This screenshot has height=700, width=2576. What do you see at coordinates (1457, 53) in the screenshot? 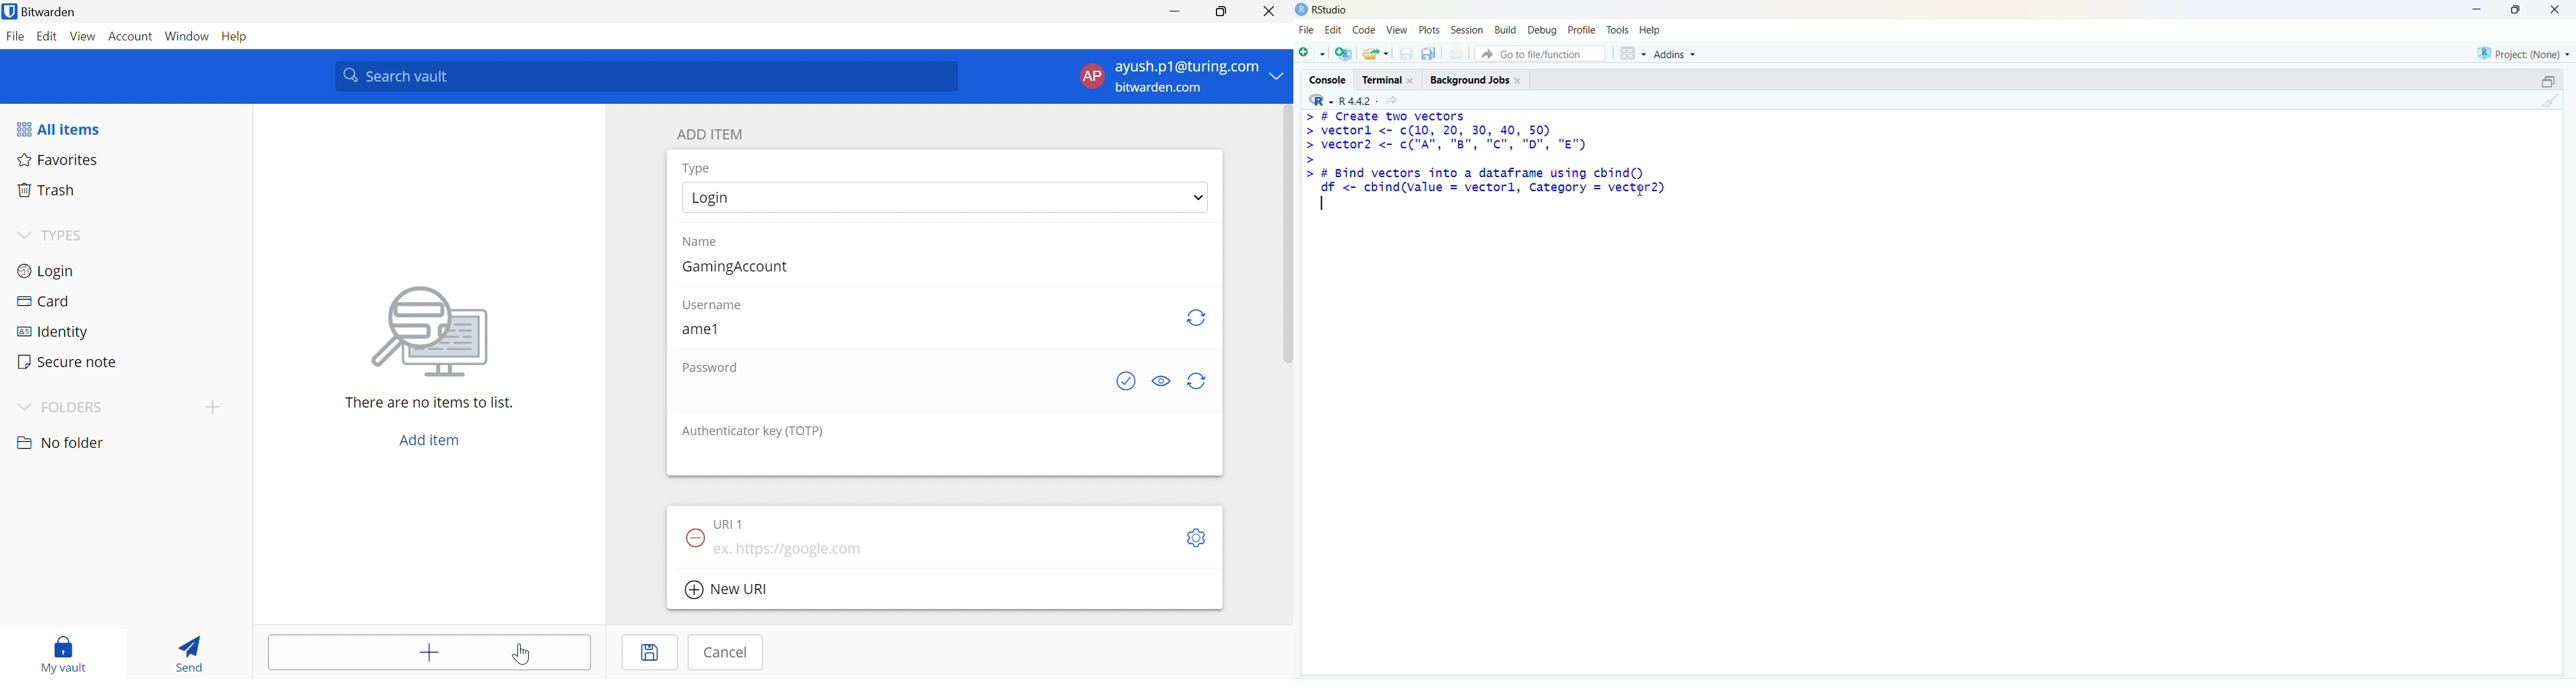
I see `print the current file` at bounding box center [1457, 53].